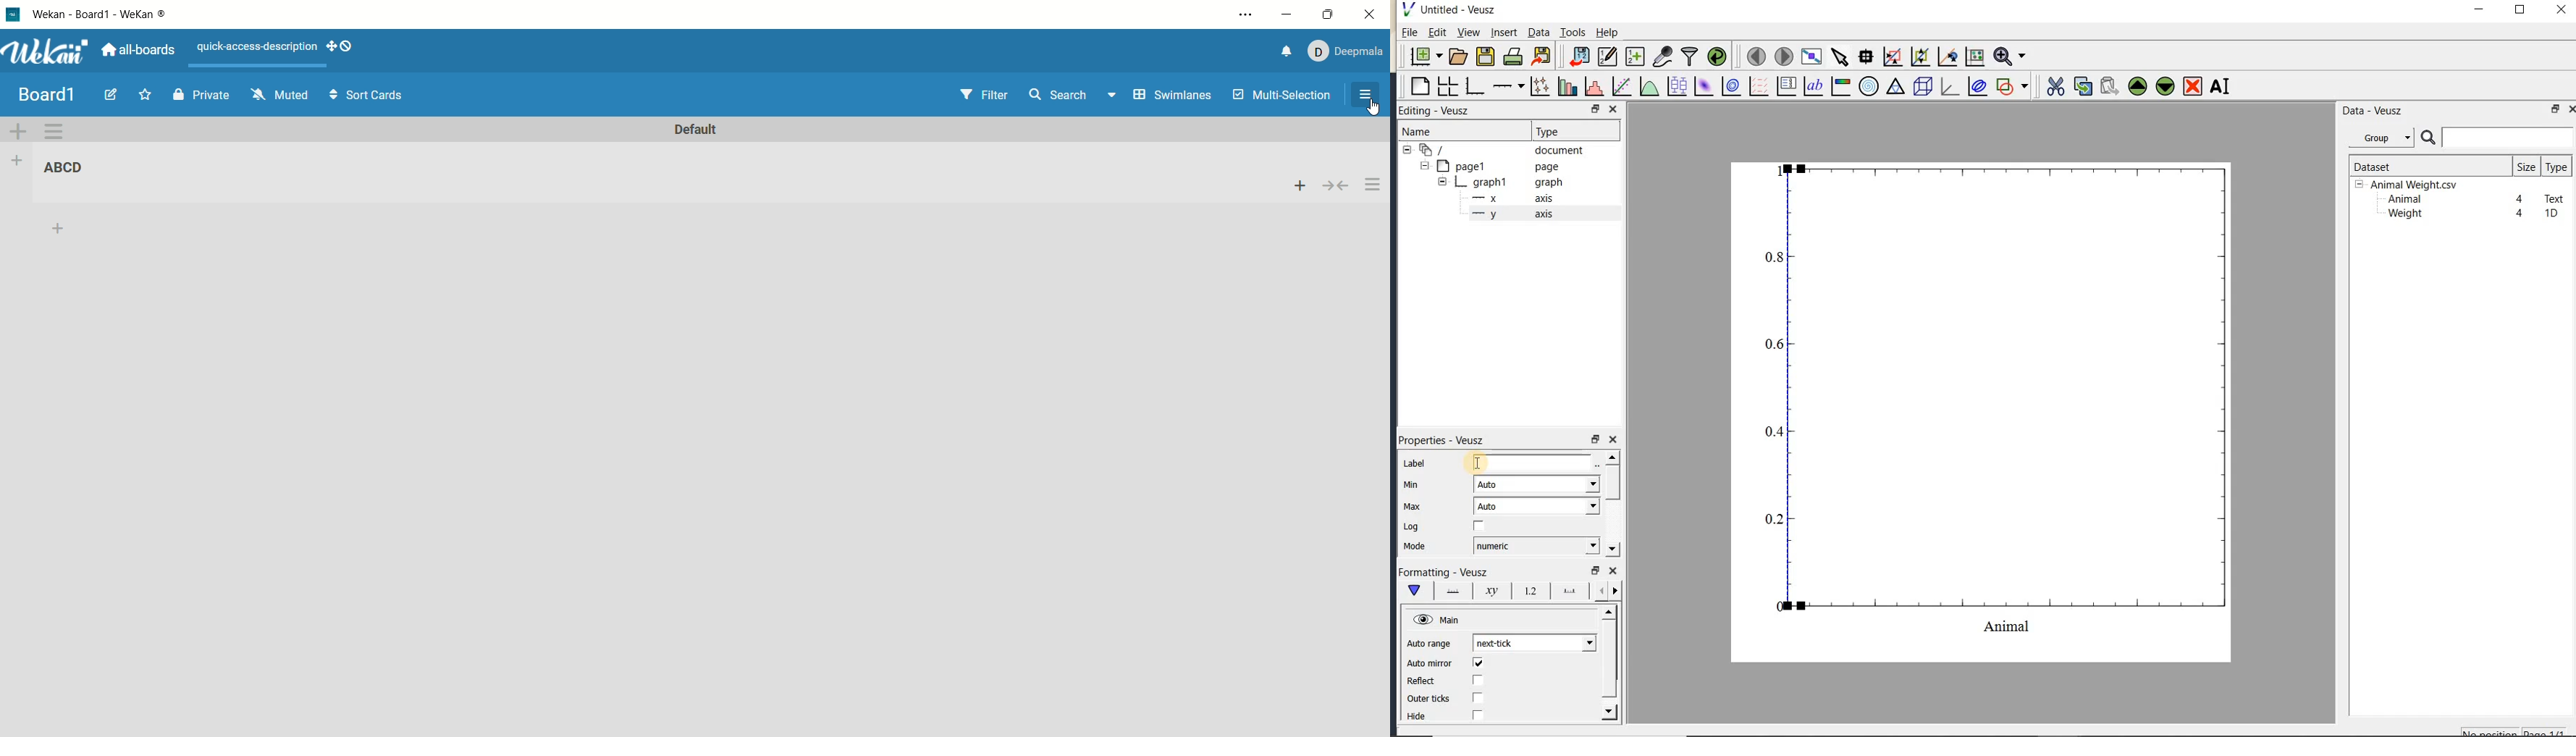  I want to click on graph, so click(1999, 398).